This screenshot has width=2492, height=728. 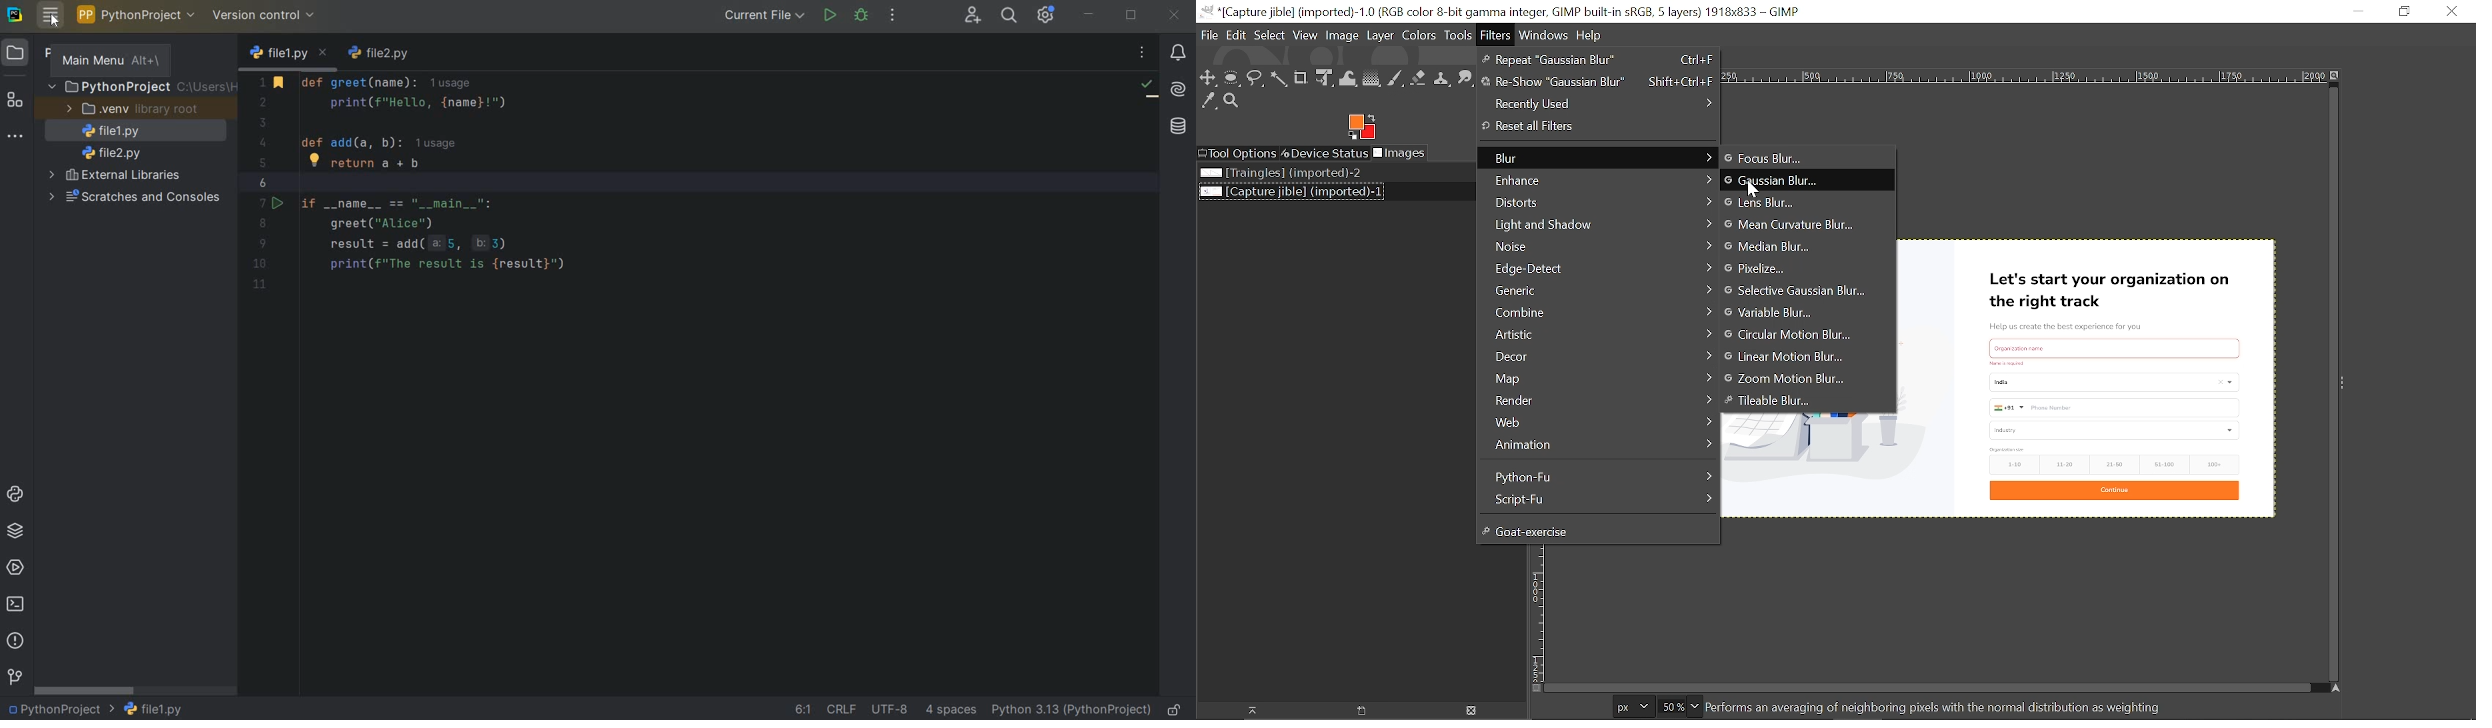 What do you see at coordinates (1443, 77) in the screenshot?
I see `Clone tool` at bounding box center [1443, 77].